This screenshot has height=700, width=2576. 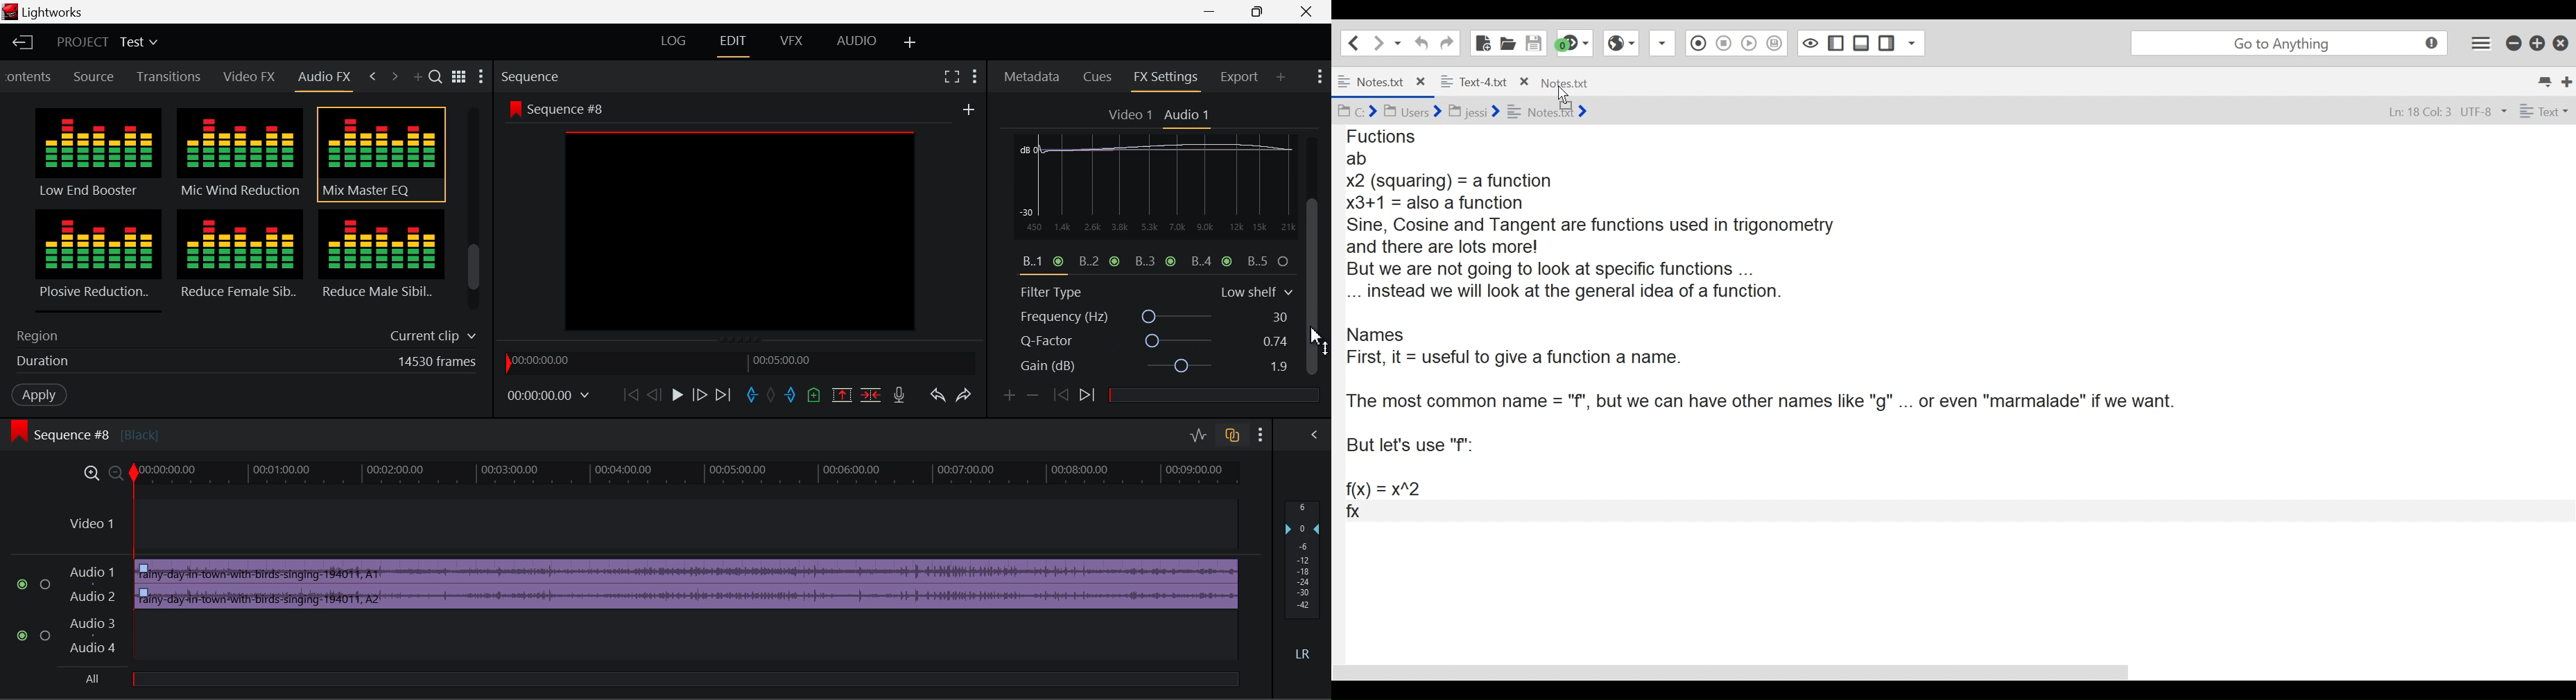 I want to click on ln: 18 col:3, so click(x=2416, y=113).